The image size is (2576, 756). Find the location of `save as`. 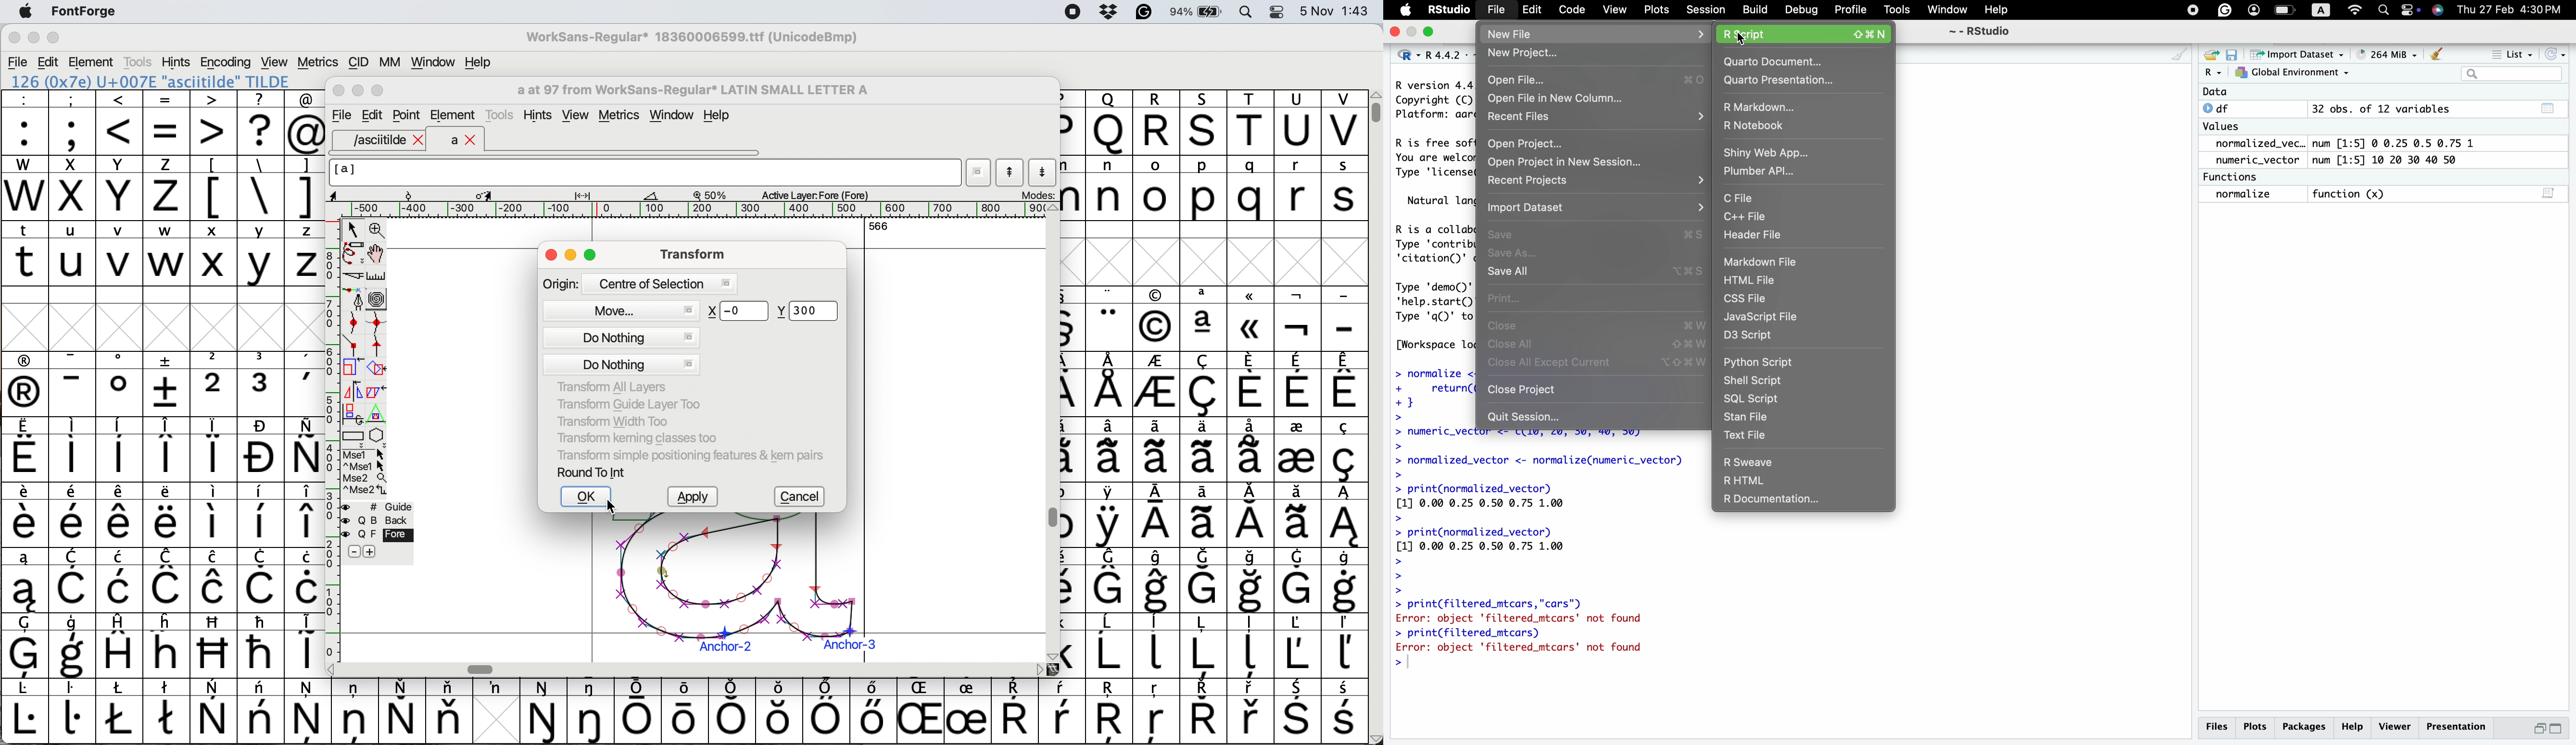

save as is located at coordinates (1597, 252).